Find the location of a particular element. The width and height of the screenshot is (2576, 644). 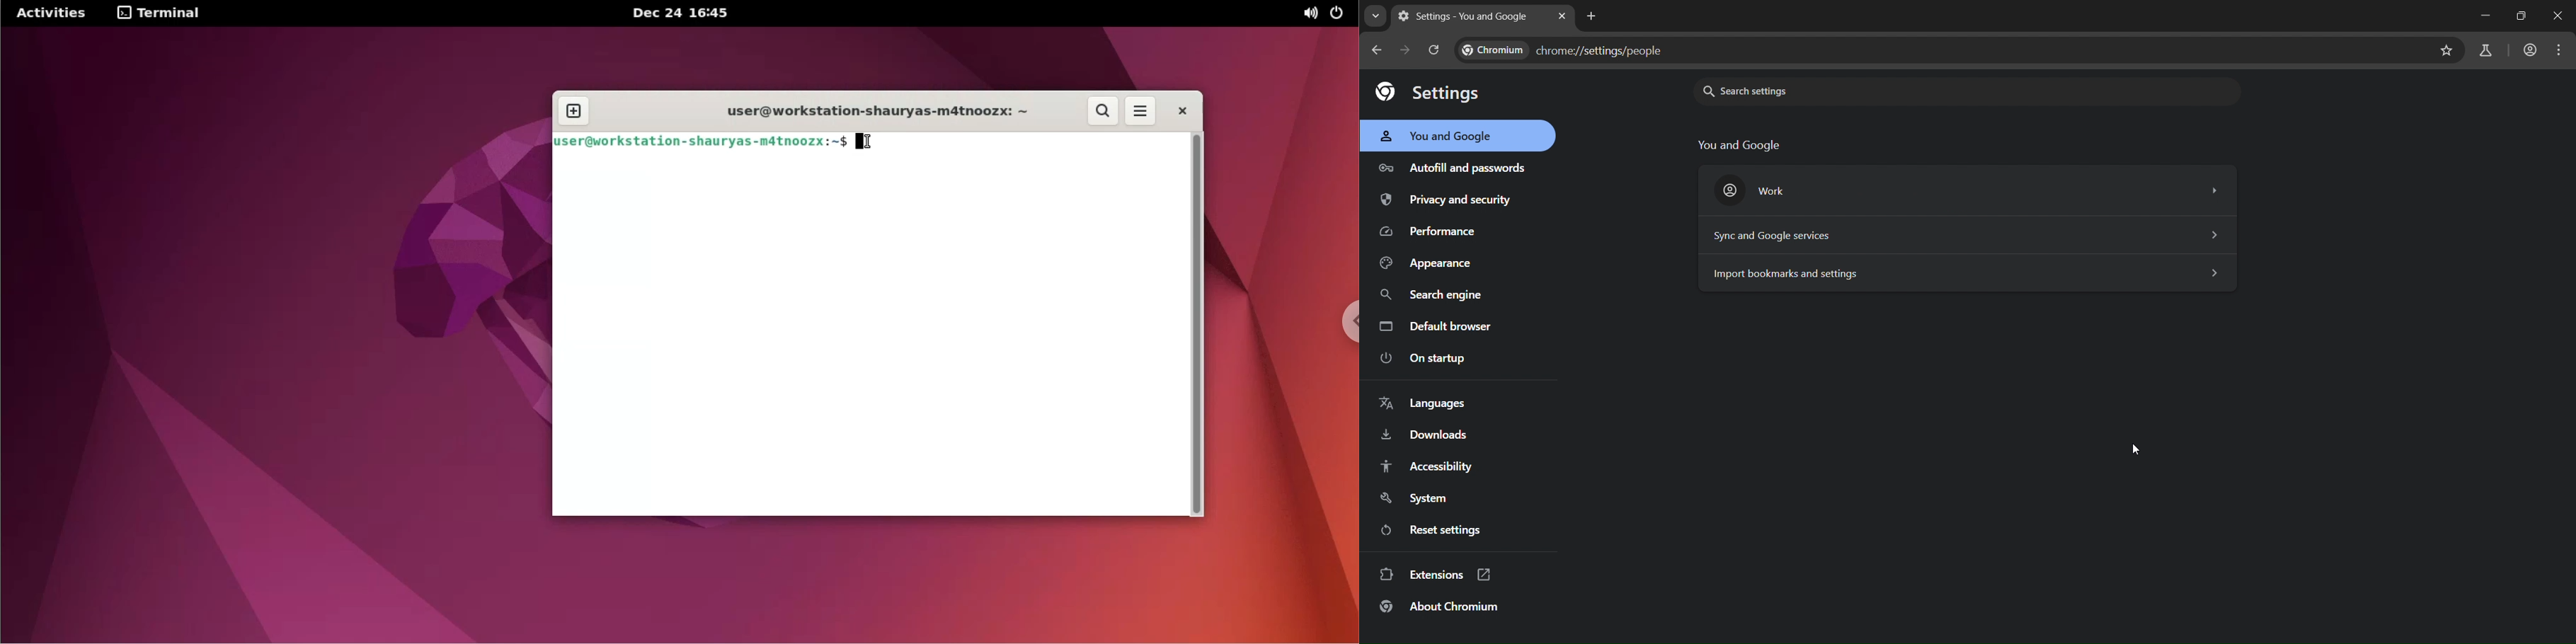

downloads is located at coordinates (1428, 437).